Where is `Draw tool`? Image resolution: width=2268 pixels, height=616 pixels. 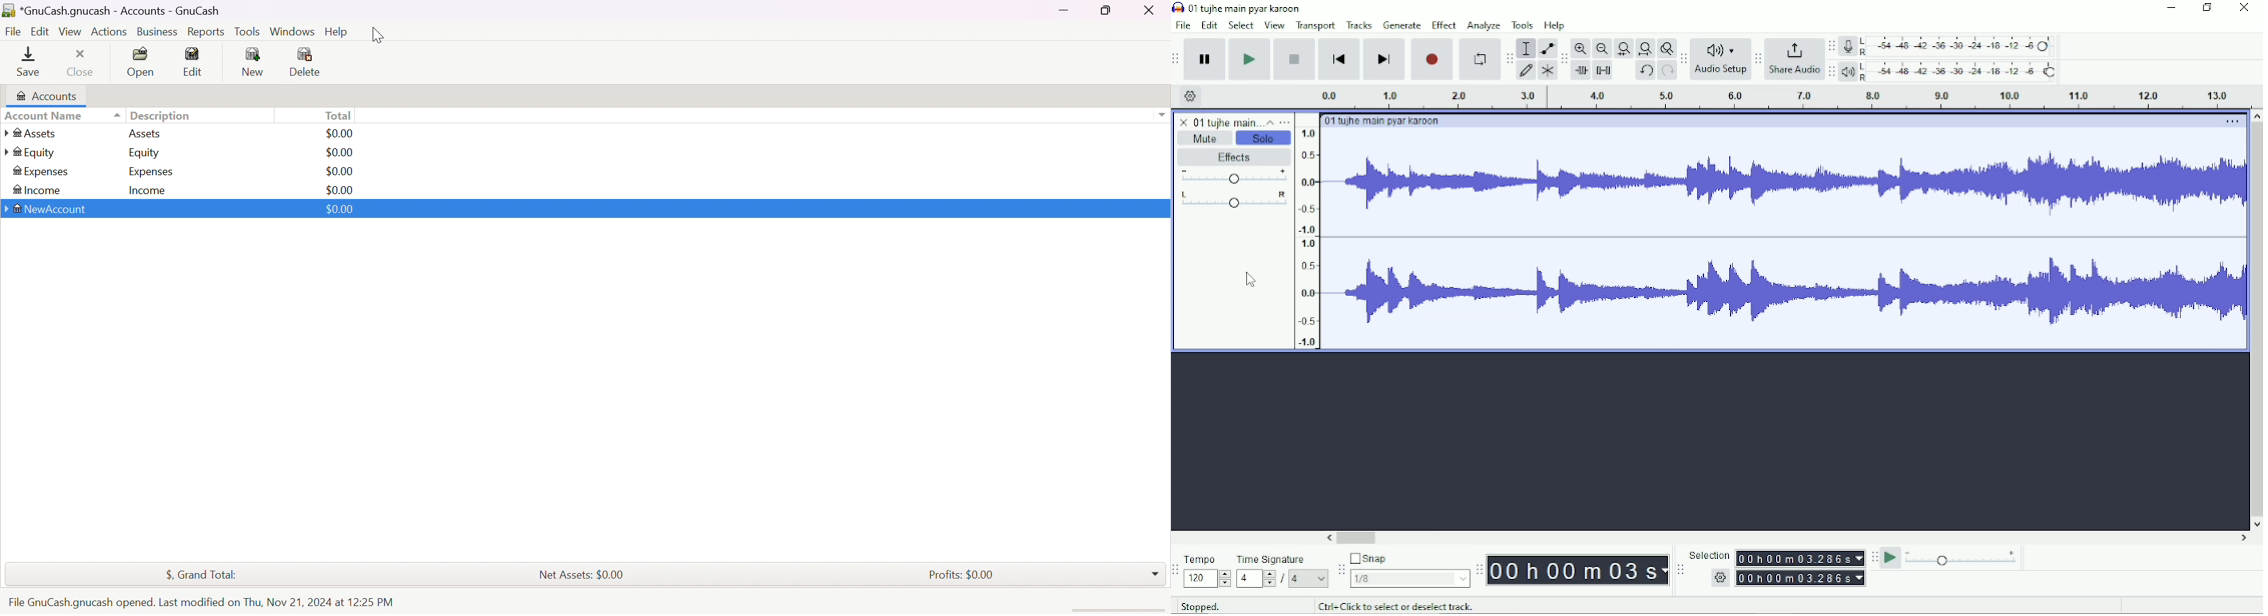 Draw tool is located at coordinates (1526, 69).